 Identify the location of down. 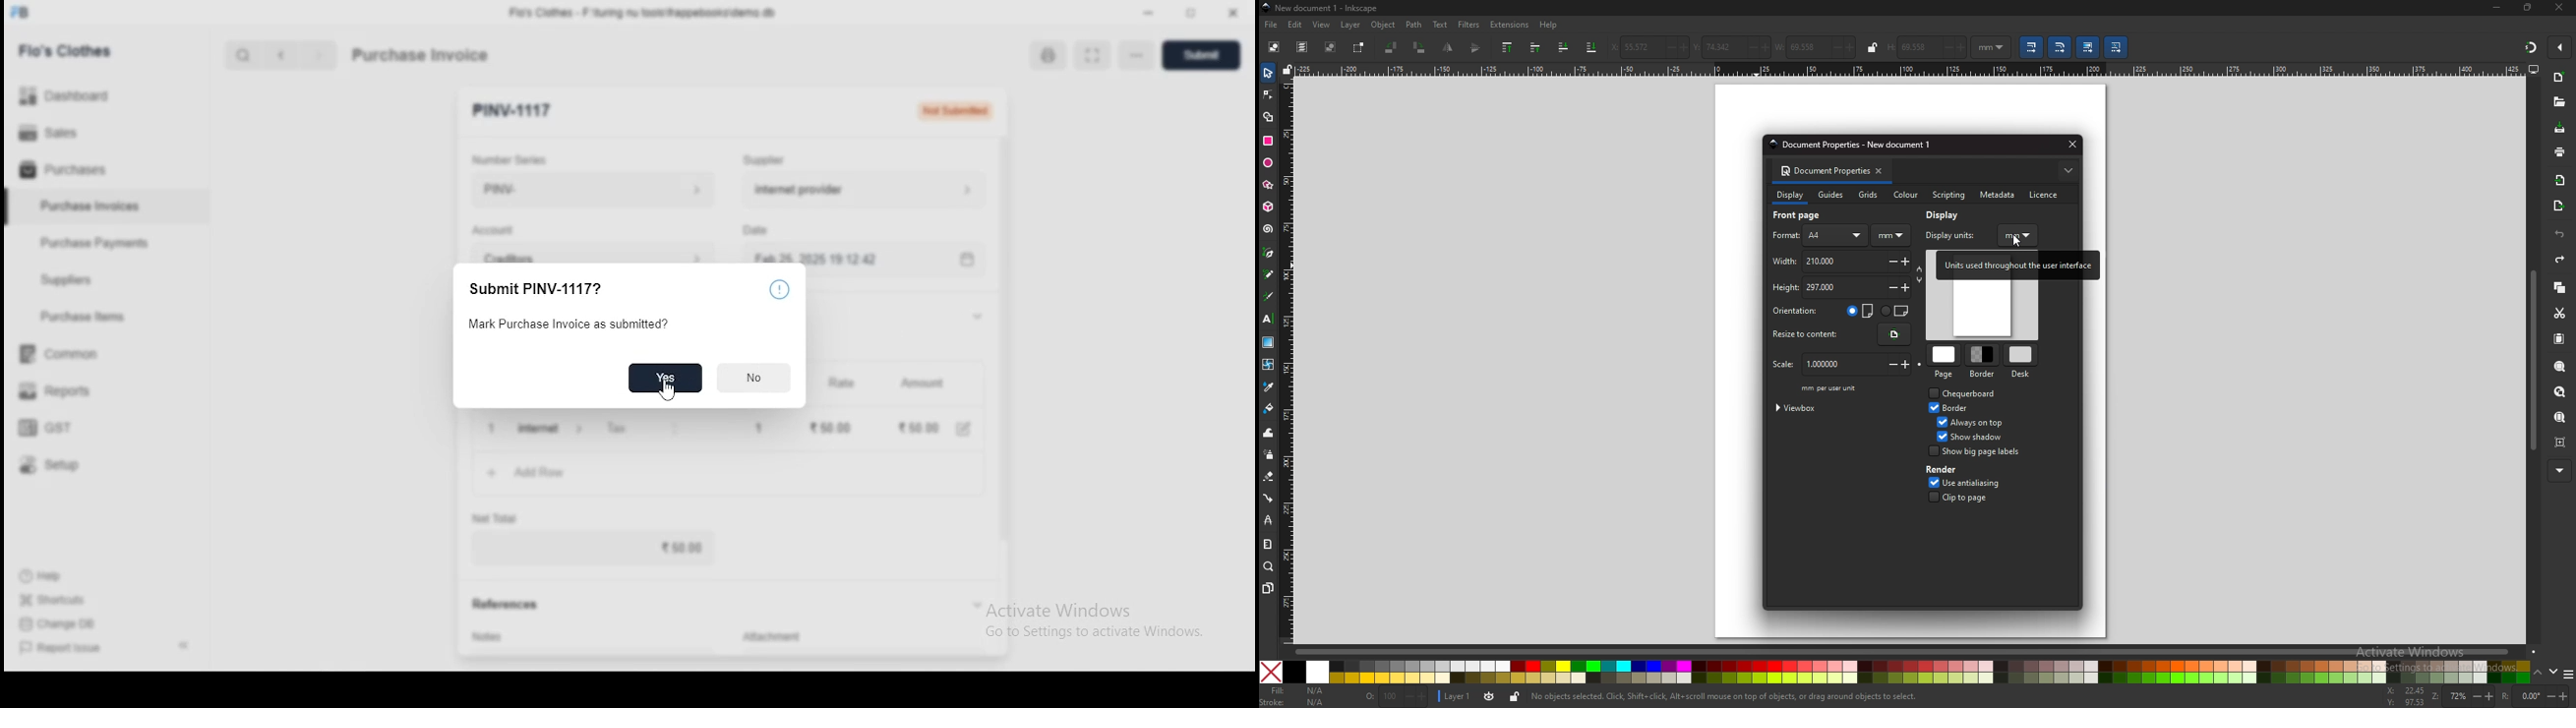
(2553, 672).